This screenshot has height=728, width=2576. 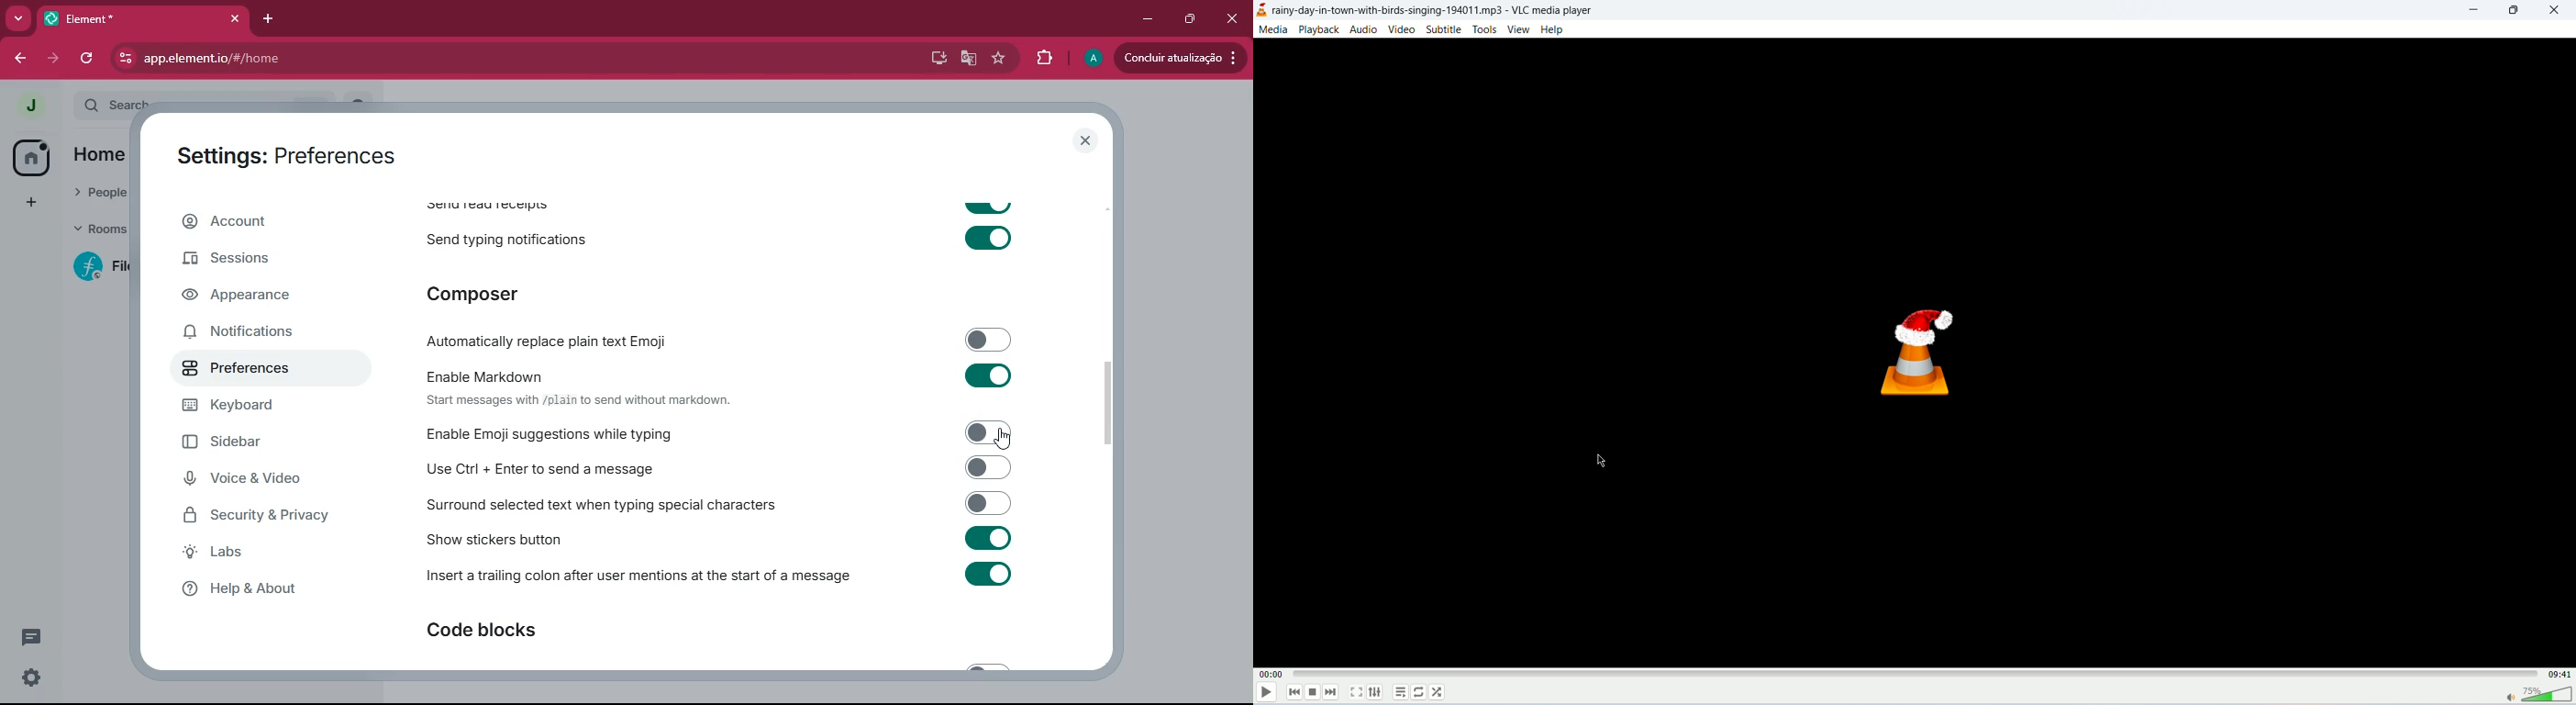 I want to click on played time, so click(x=1270, y=675).